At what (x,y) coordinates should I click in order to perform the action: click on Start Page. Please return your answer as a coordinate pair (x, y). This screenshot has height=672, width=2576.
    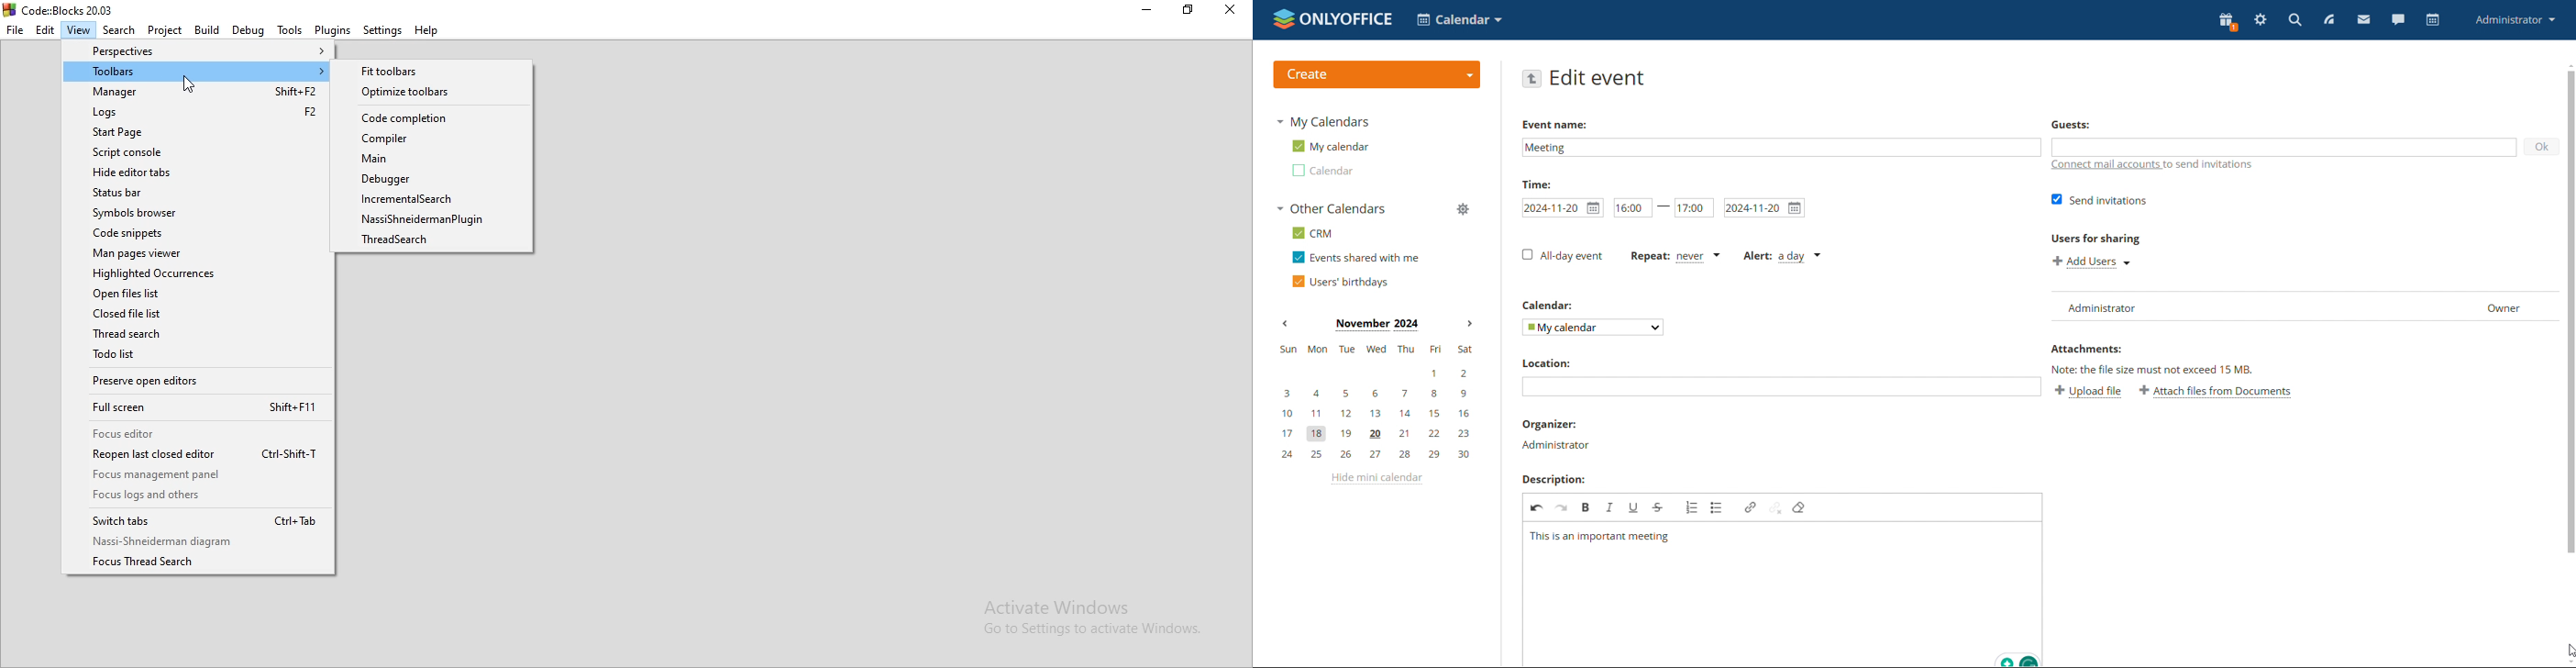
    Looking at the image, I should click on (193, 131).